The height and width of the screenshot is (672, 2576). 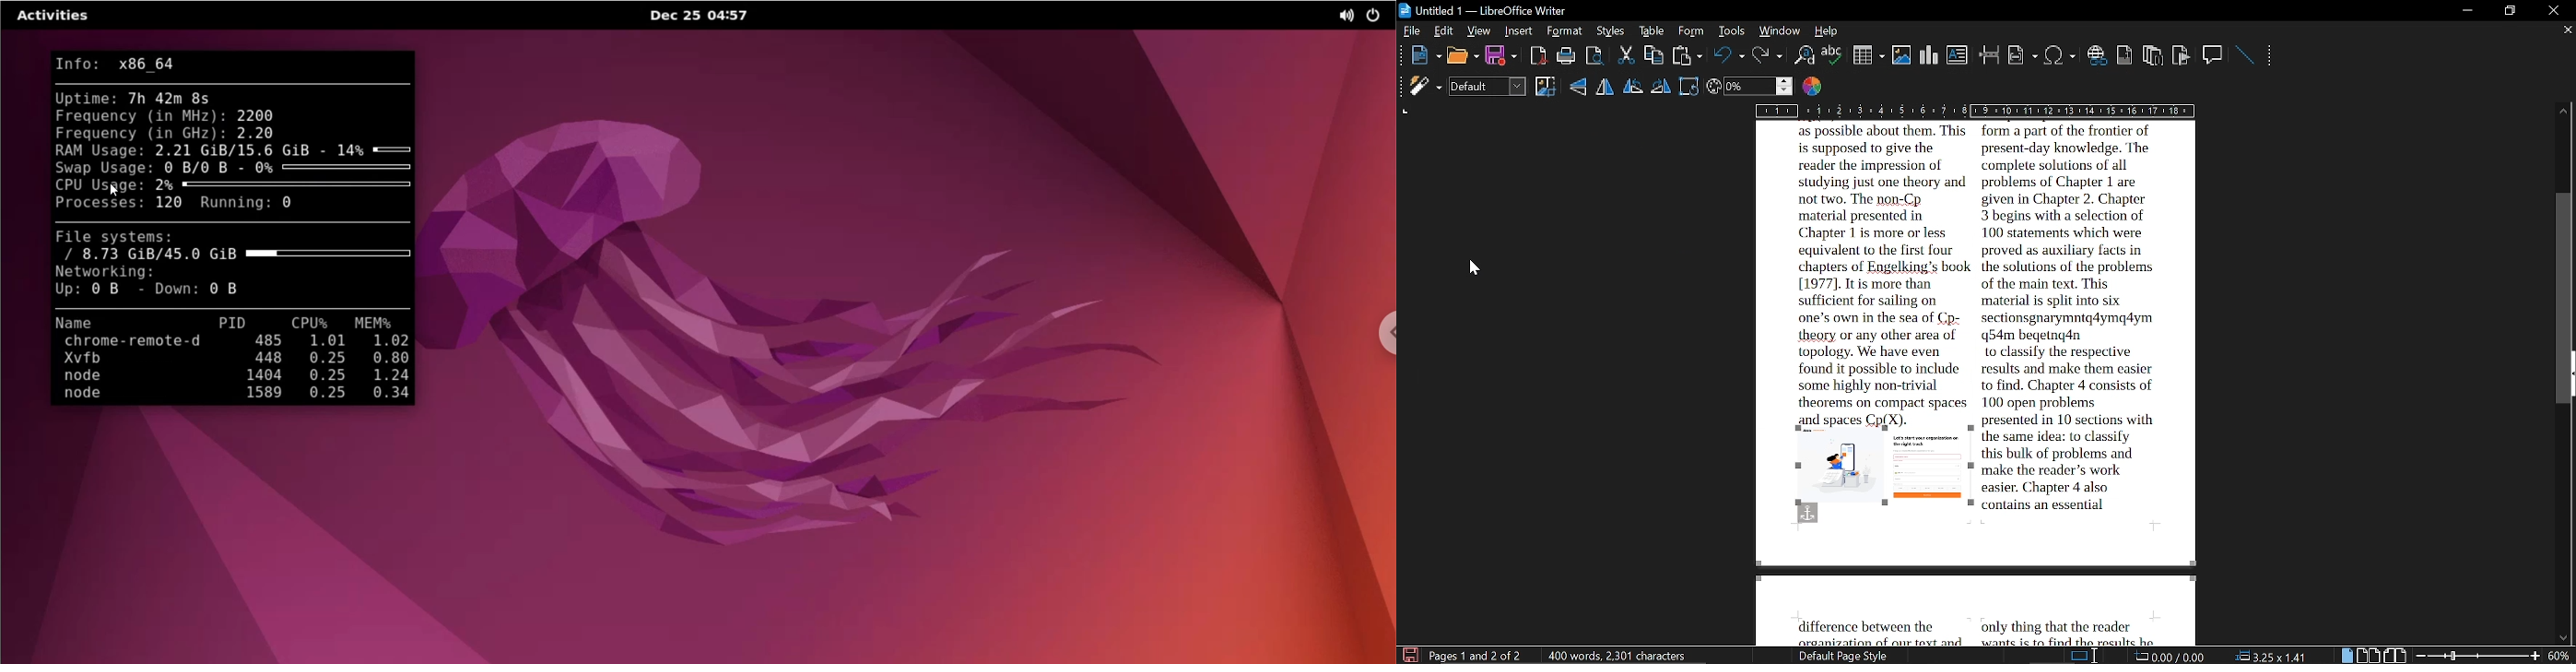 What do you see at coordinates (1501, 57) in the screenshot?
I see `save` at bounding box center [1501, 57].